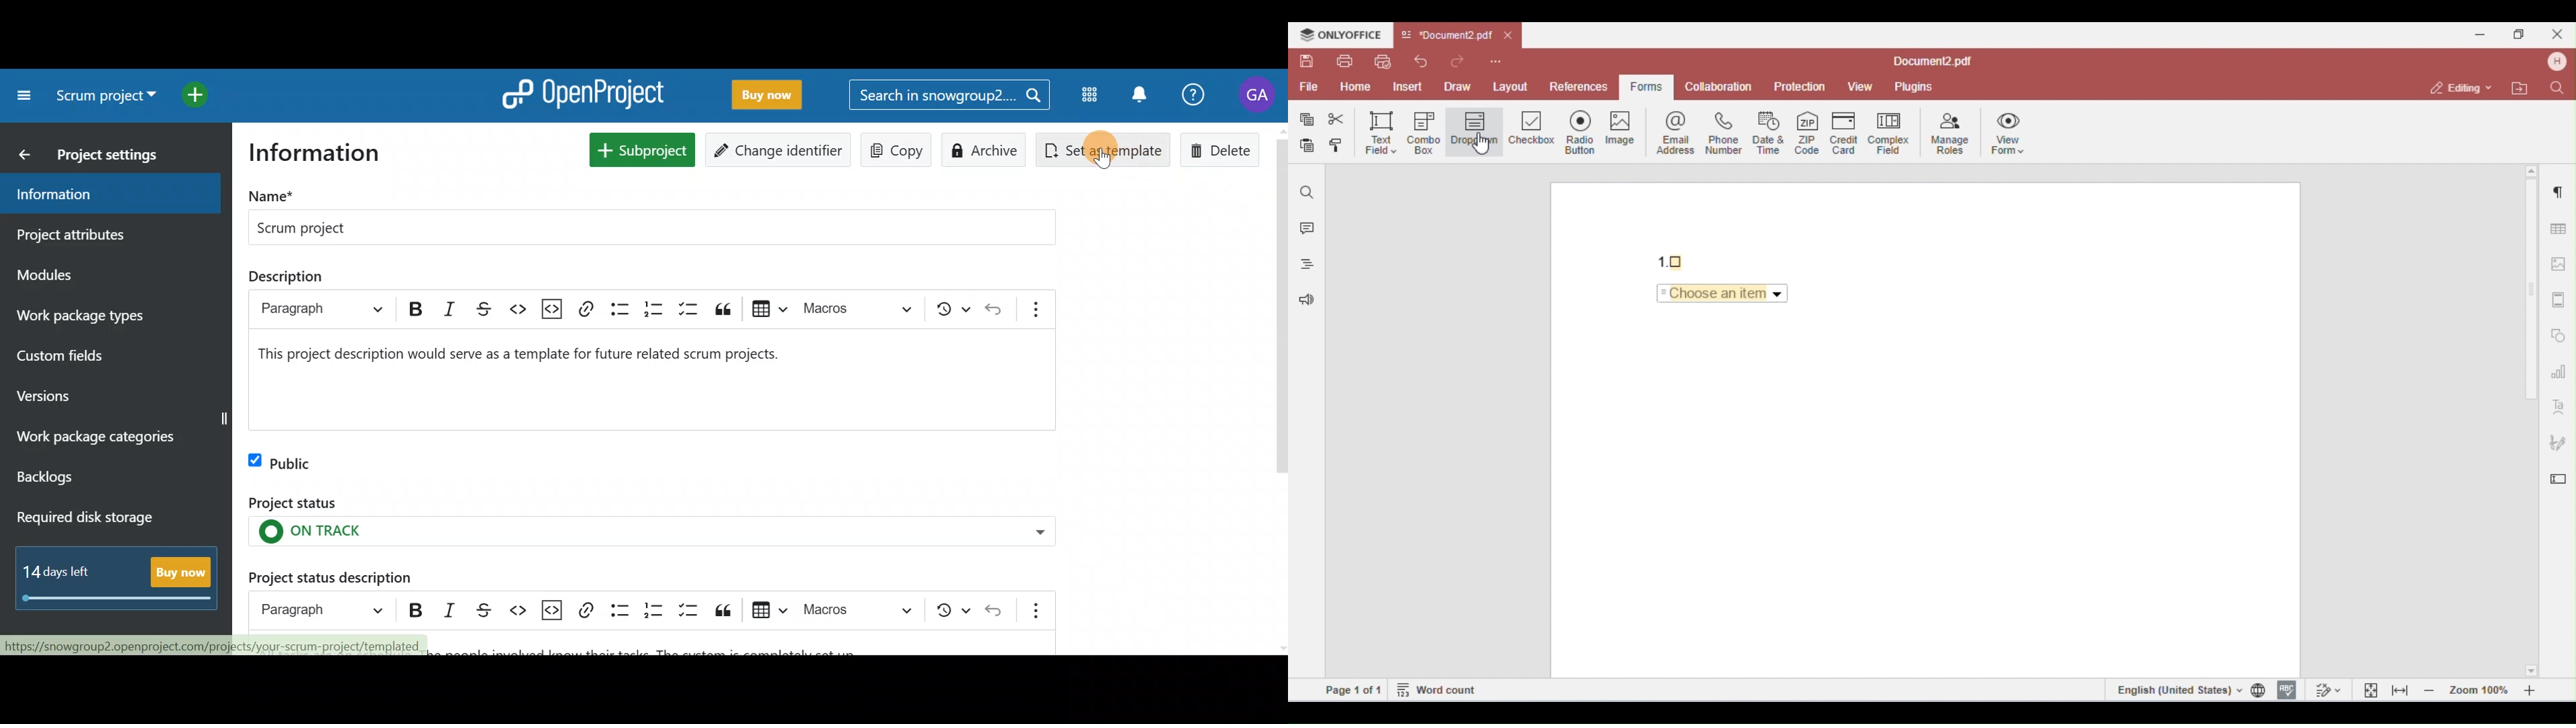 Image resolution: width=2576 pixels, height=728 pixels. What do you see at coordinates (688, 611) in the screenshot?
I see `To-do list` at bounding box center [688, 611].